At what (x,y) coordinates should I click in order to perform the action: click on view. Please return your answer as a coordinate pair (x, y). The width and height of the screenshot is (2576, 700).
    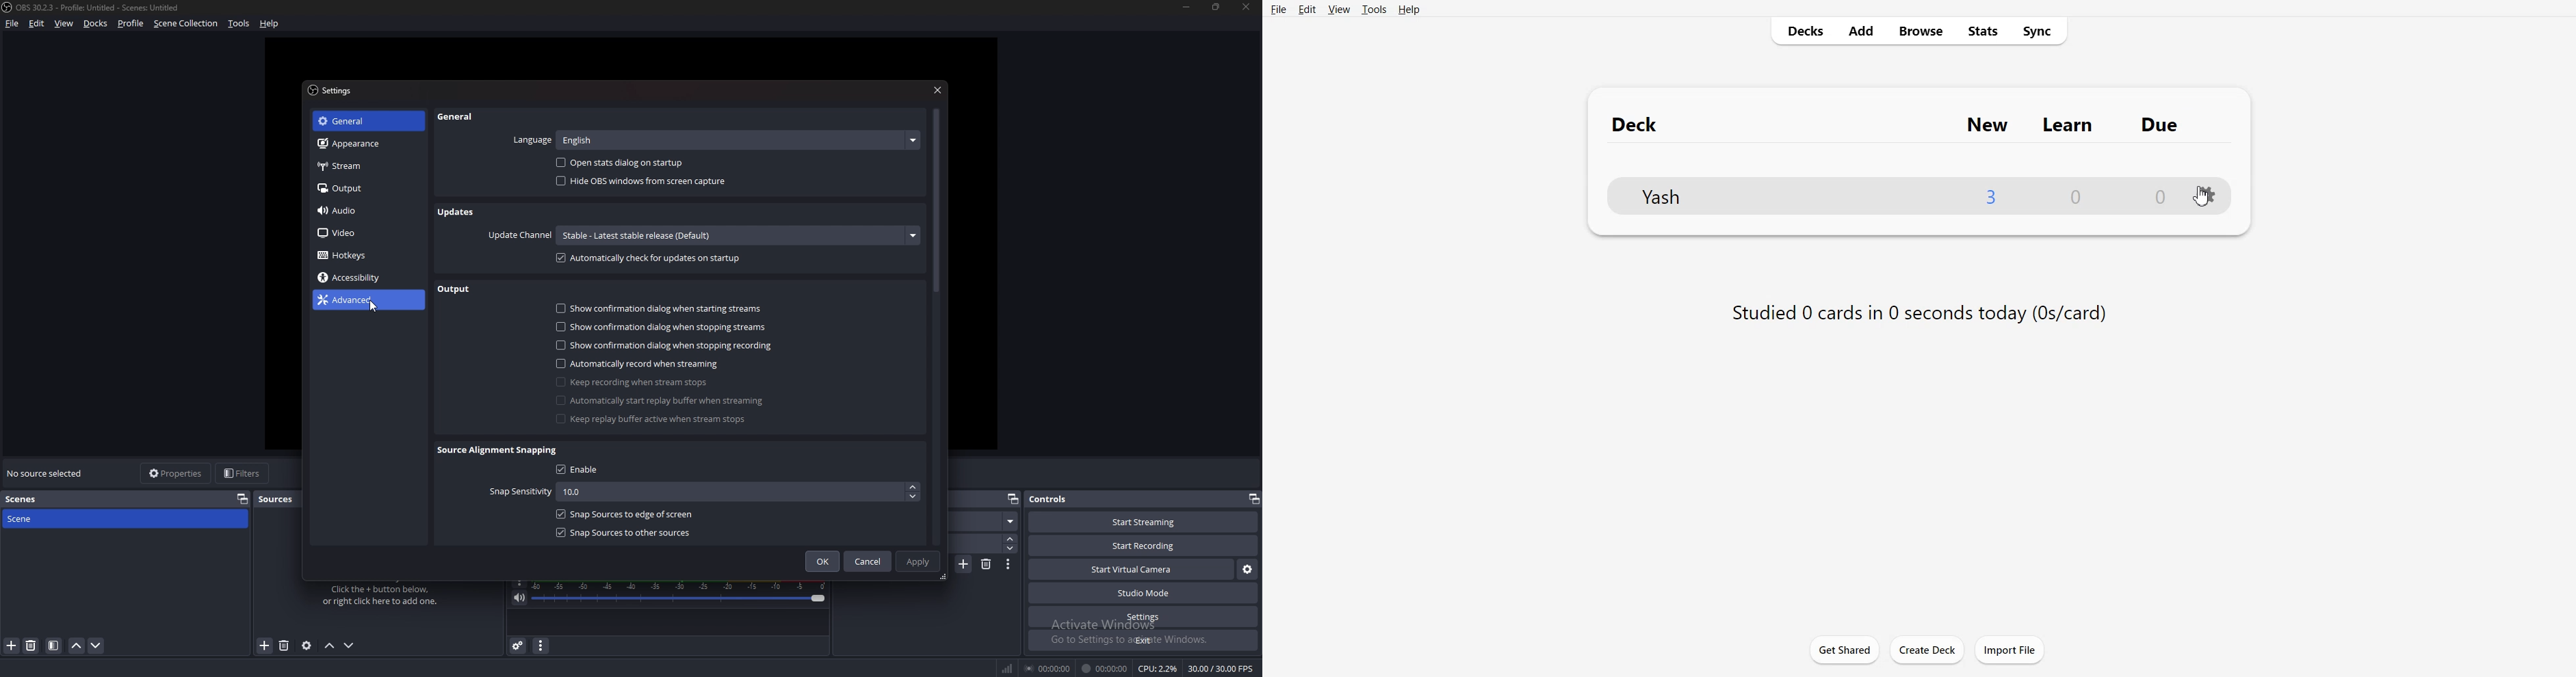
    Looking at the image, I should click on (64, 23).